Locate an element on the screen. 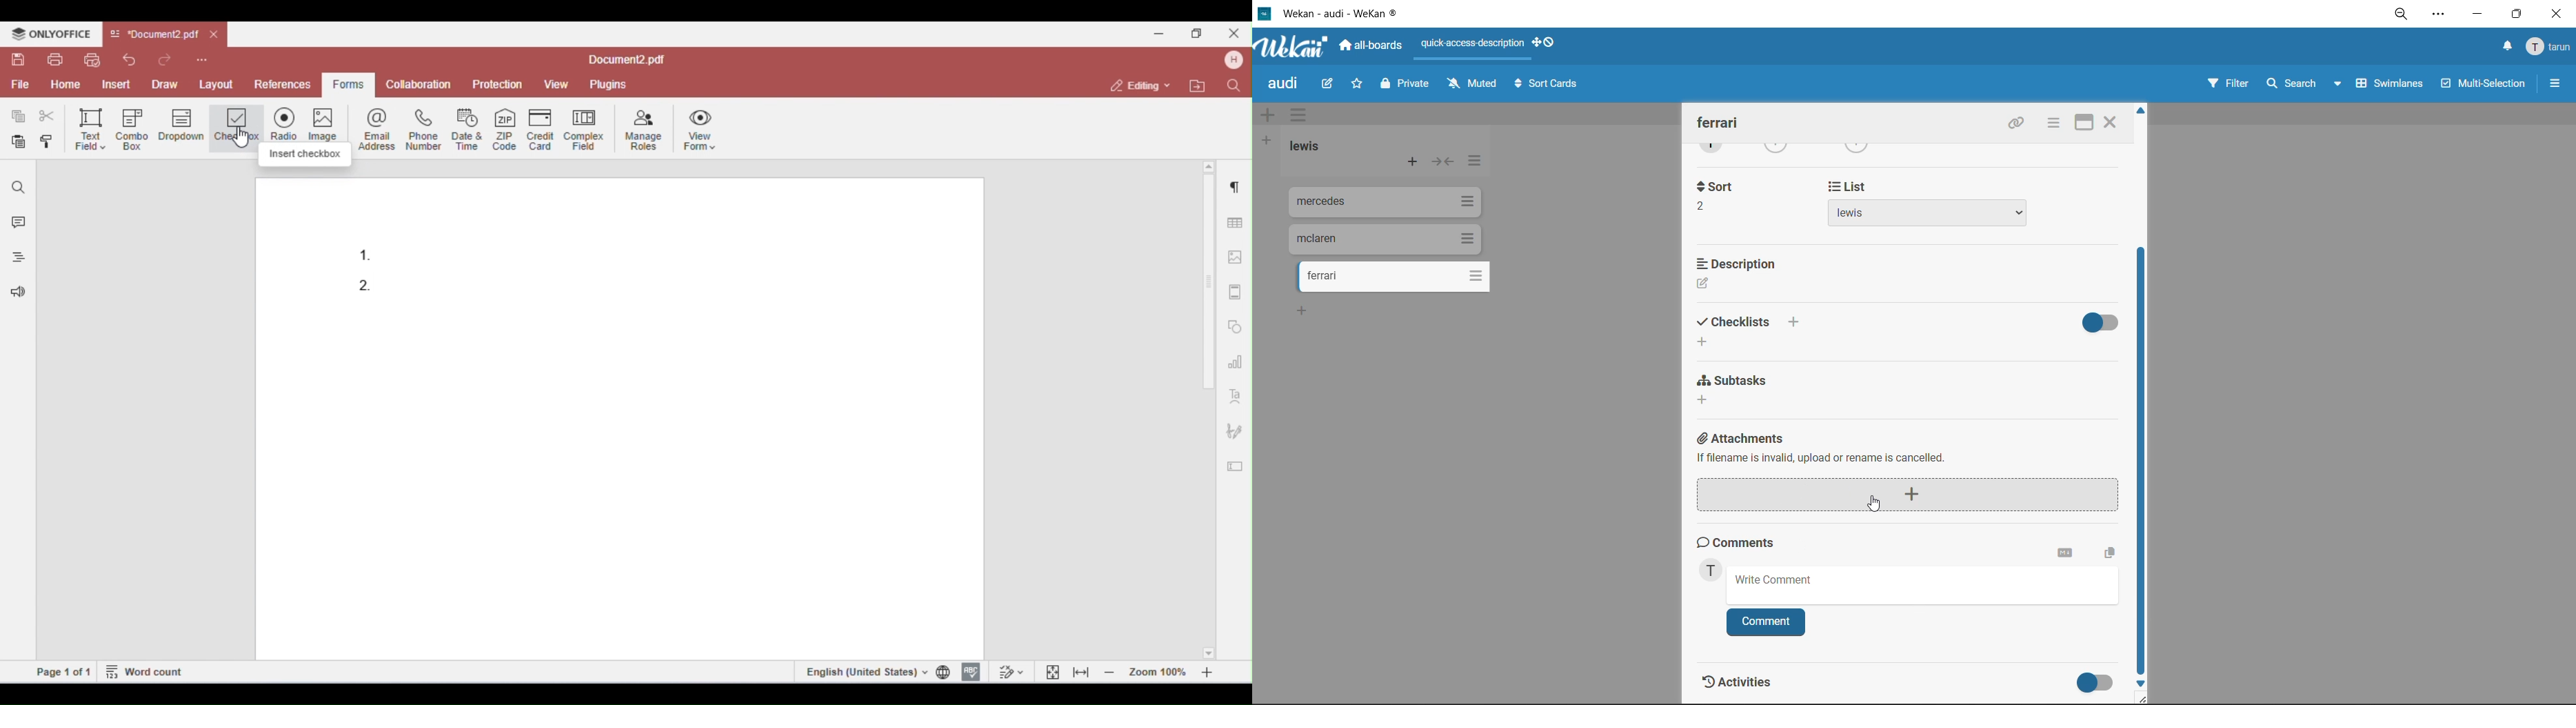  attachments is located at coordinates (1914, 473).